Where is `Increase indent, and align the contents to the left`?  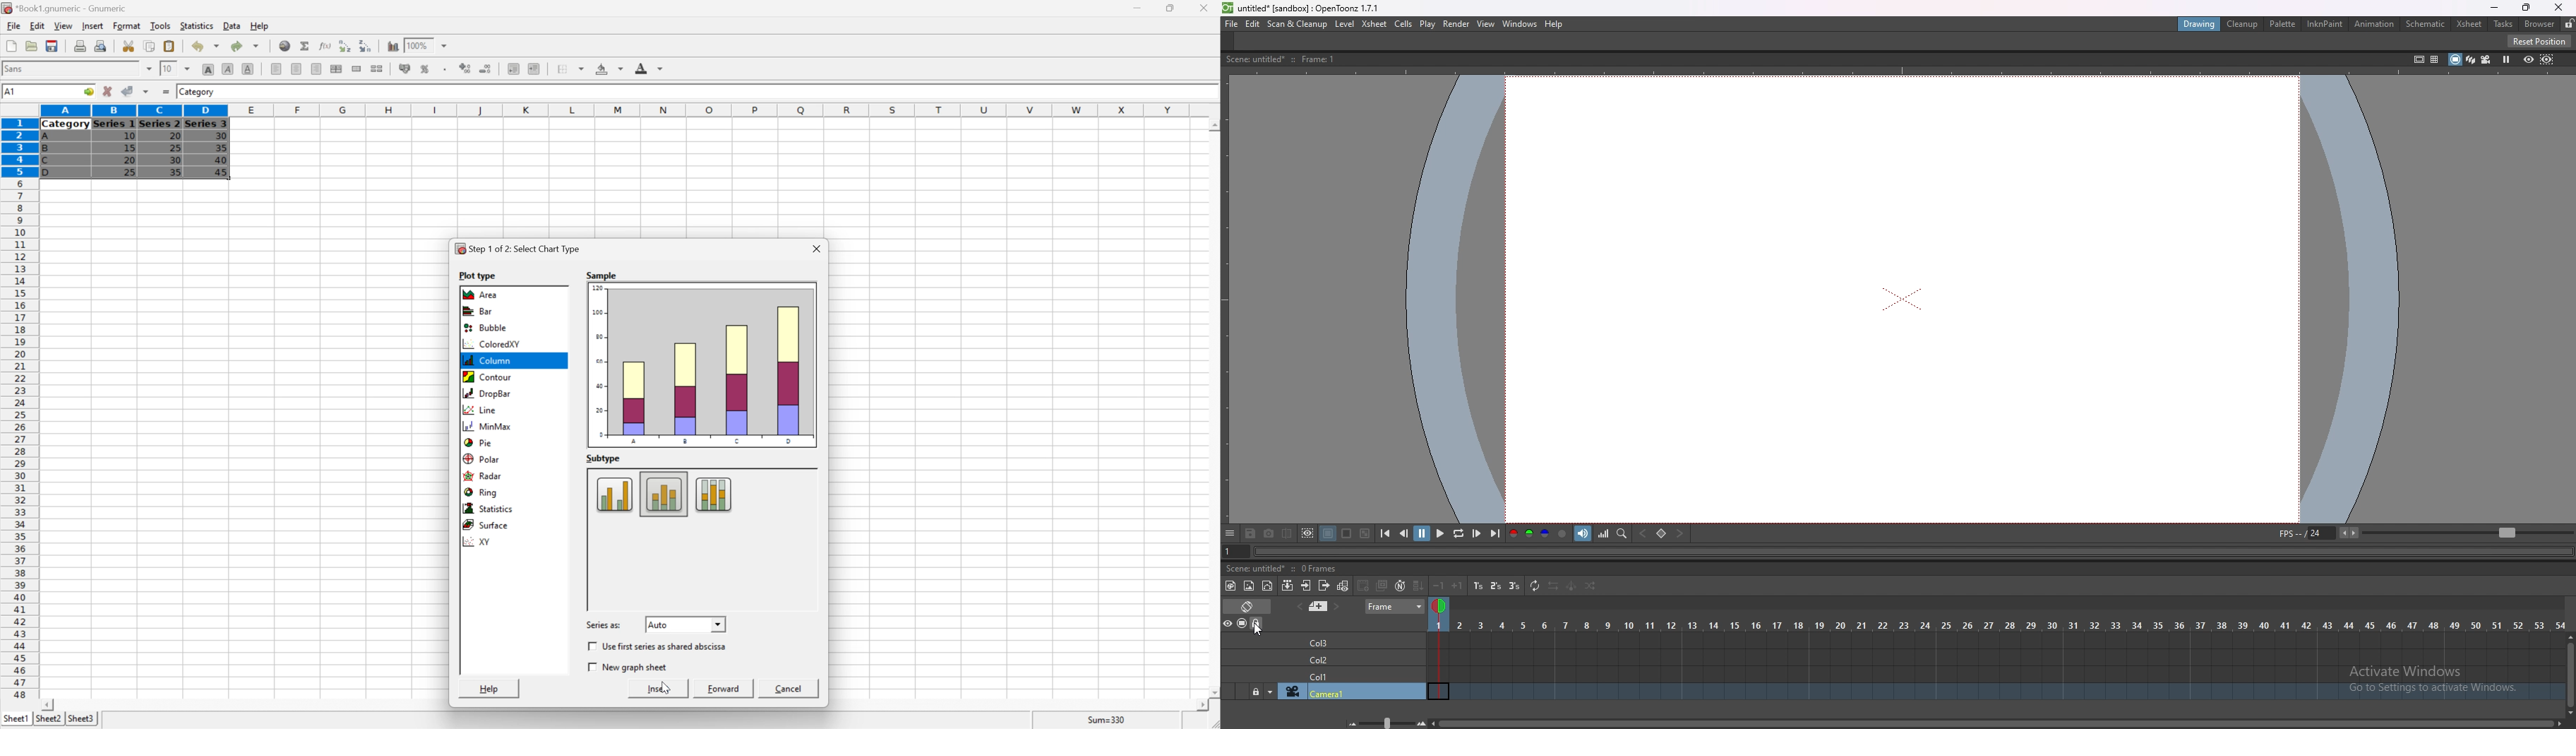 Increase indent, and align the contents to the left is located at coordinates (534, 70).